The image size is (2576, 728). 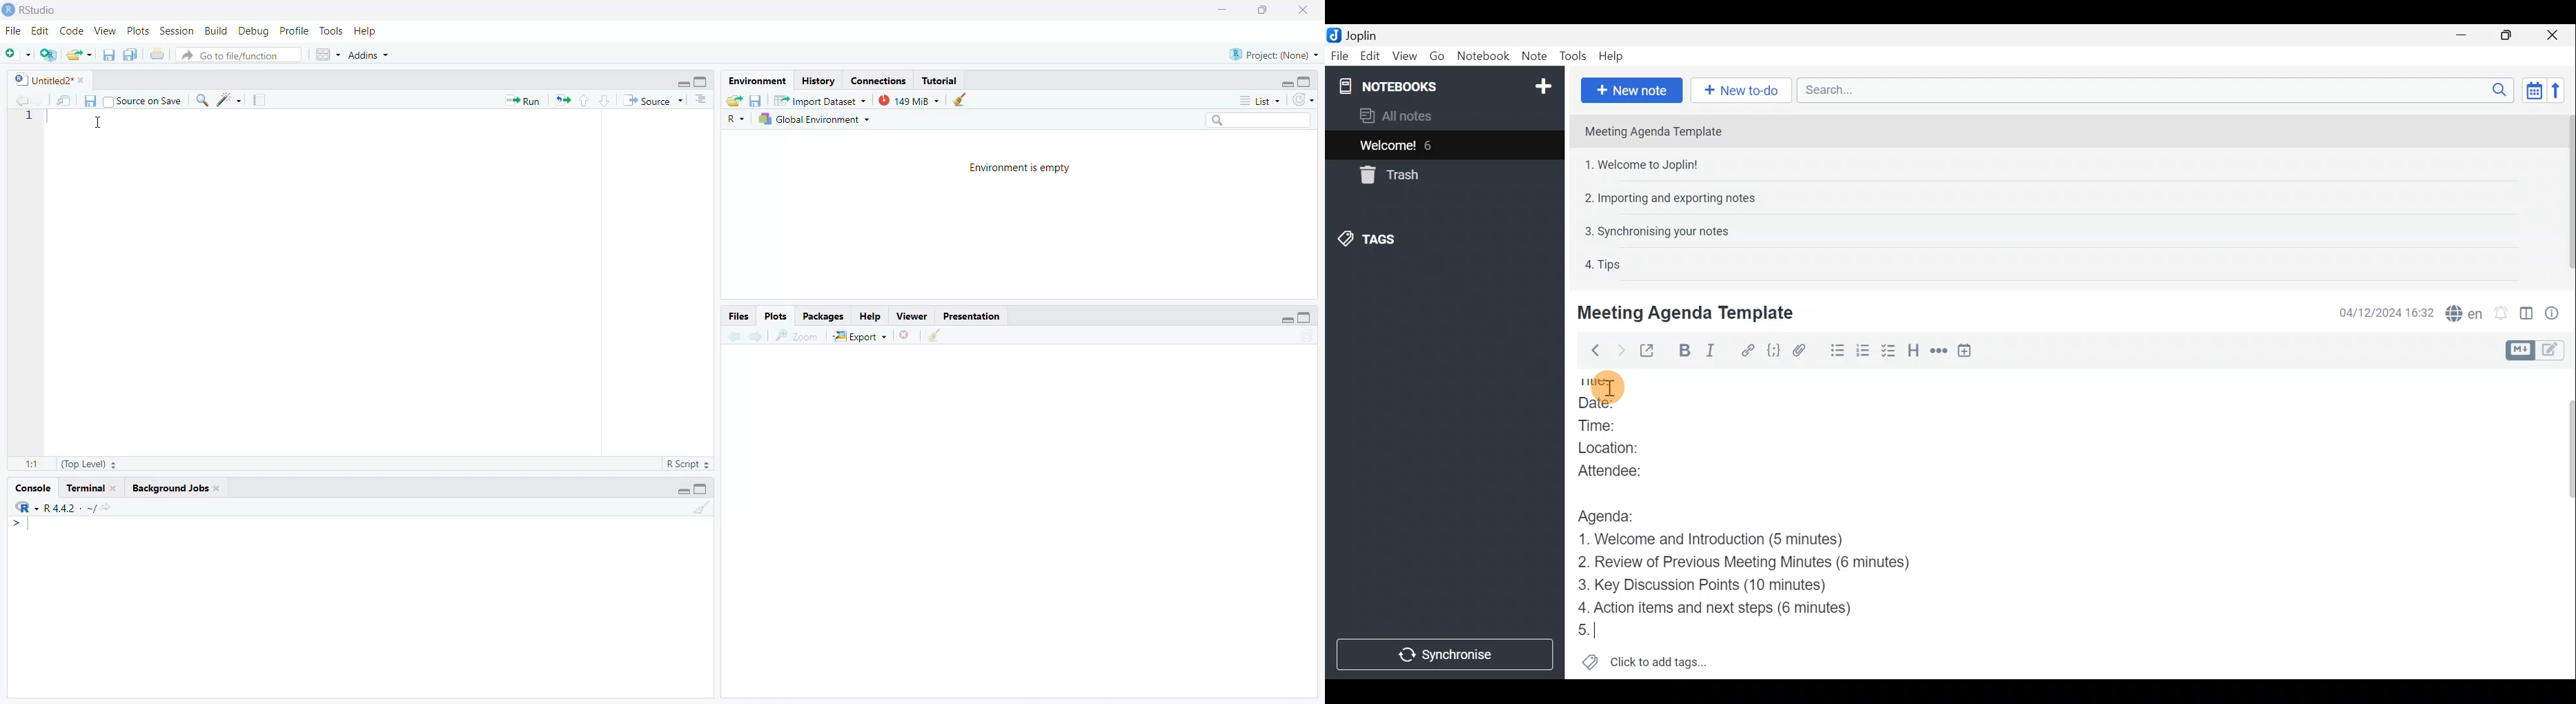 I want to click on Code, so click(x=1774, y=351).